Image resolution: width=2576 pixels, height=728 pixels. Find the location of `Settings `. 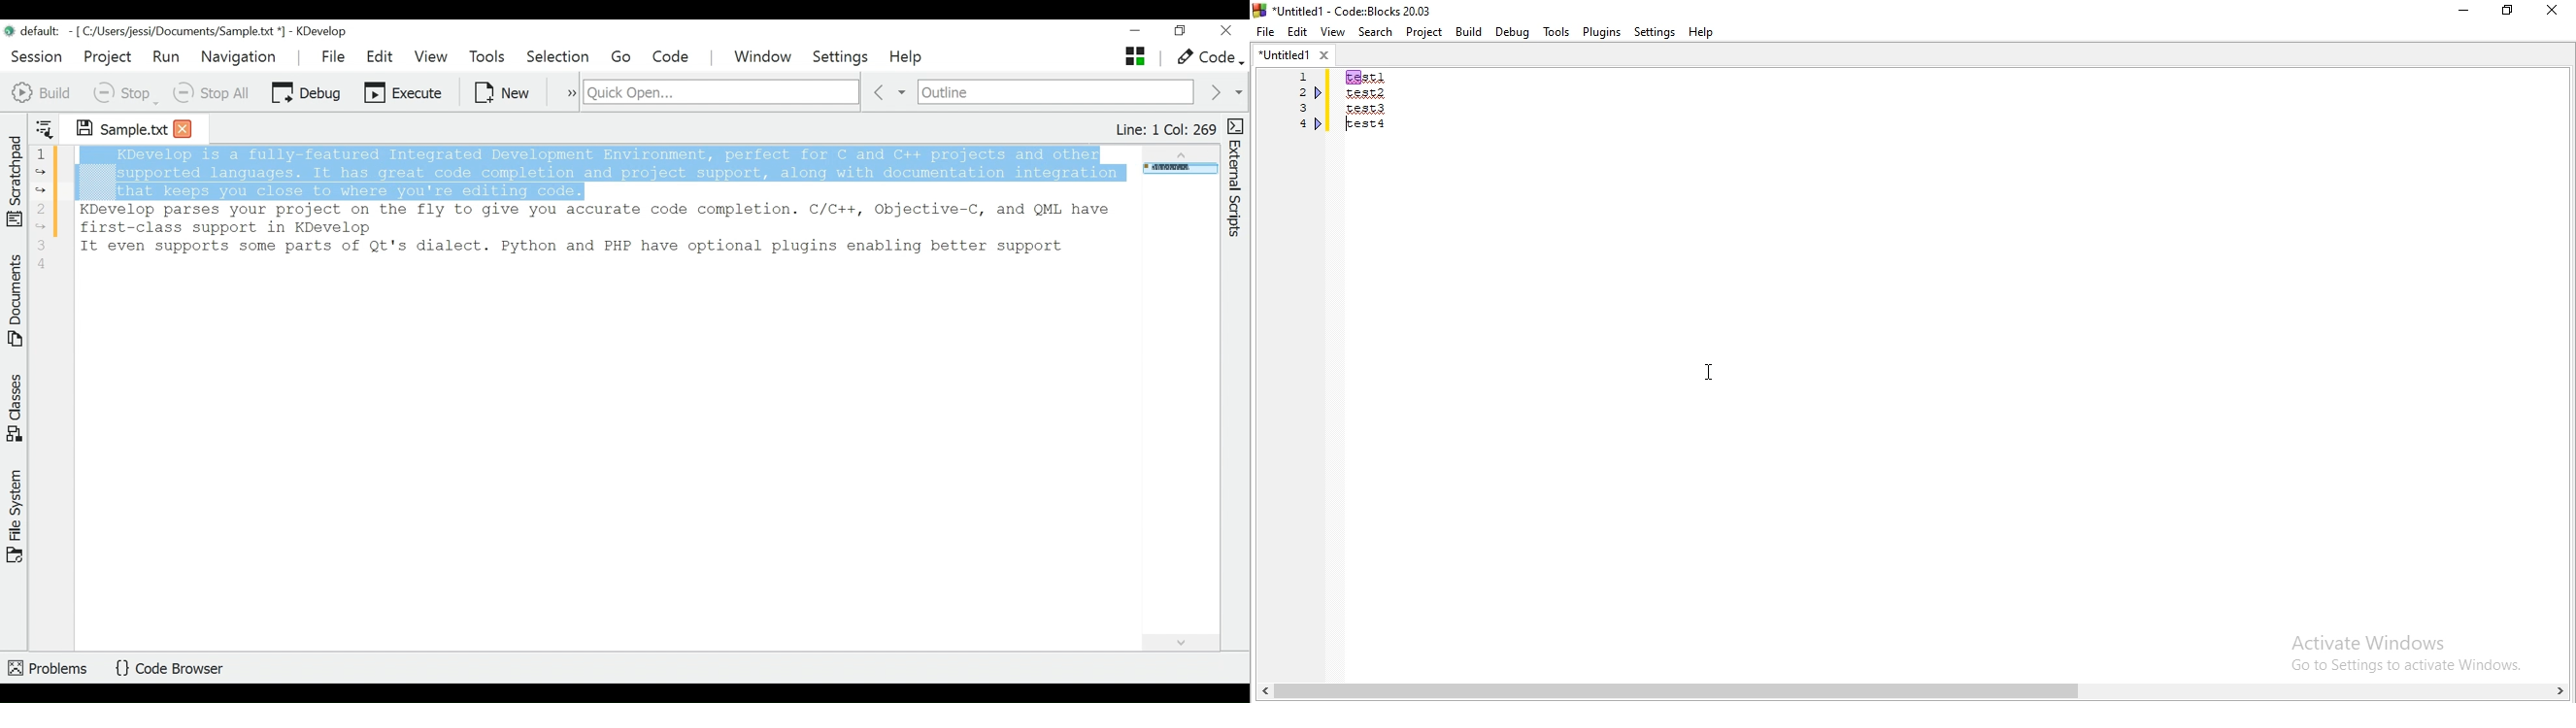

Settings  is located at coordinates (1655, 33).